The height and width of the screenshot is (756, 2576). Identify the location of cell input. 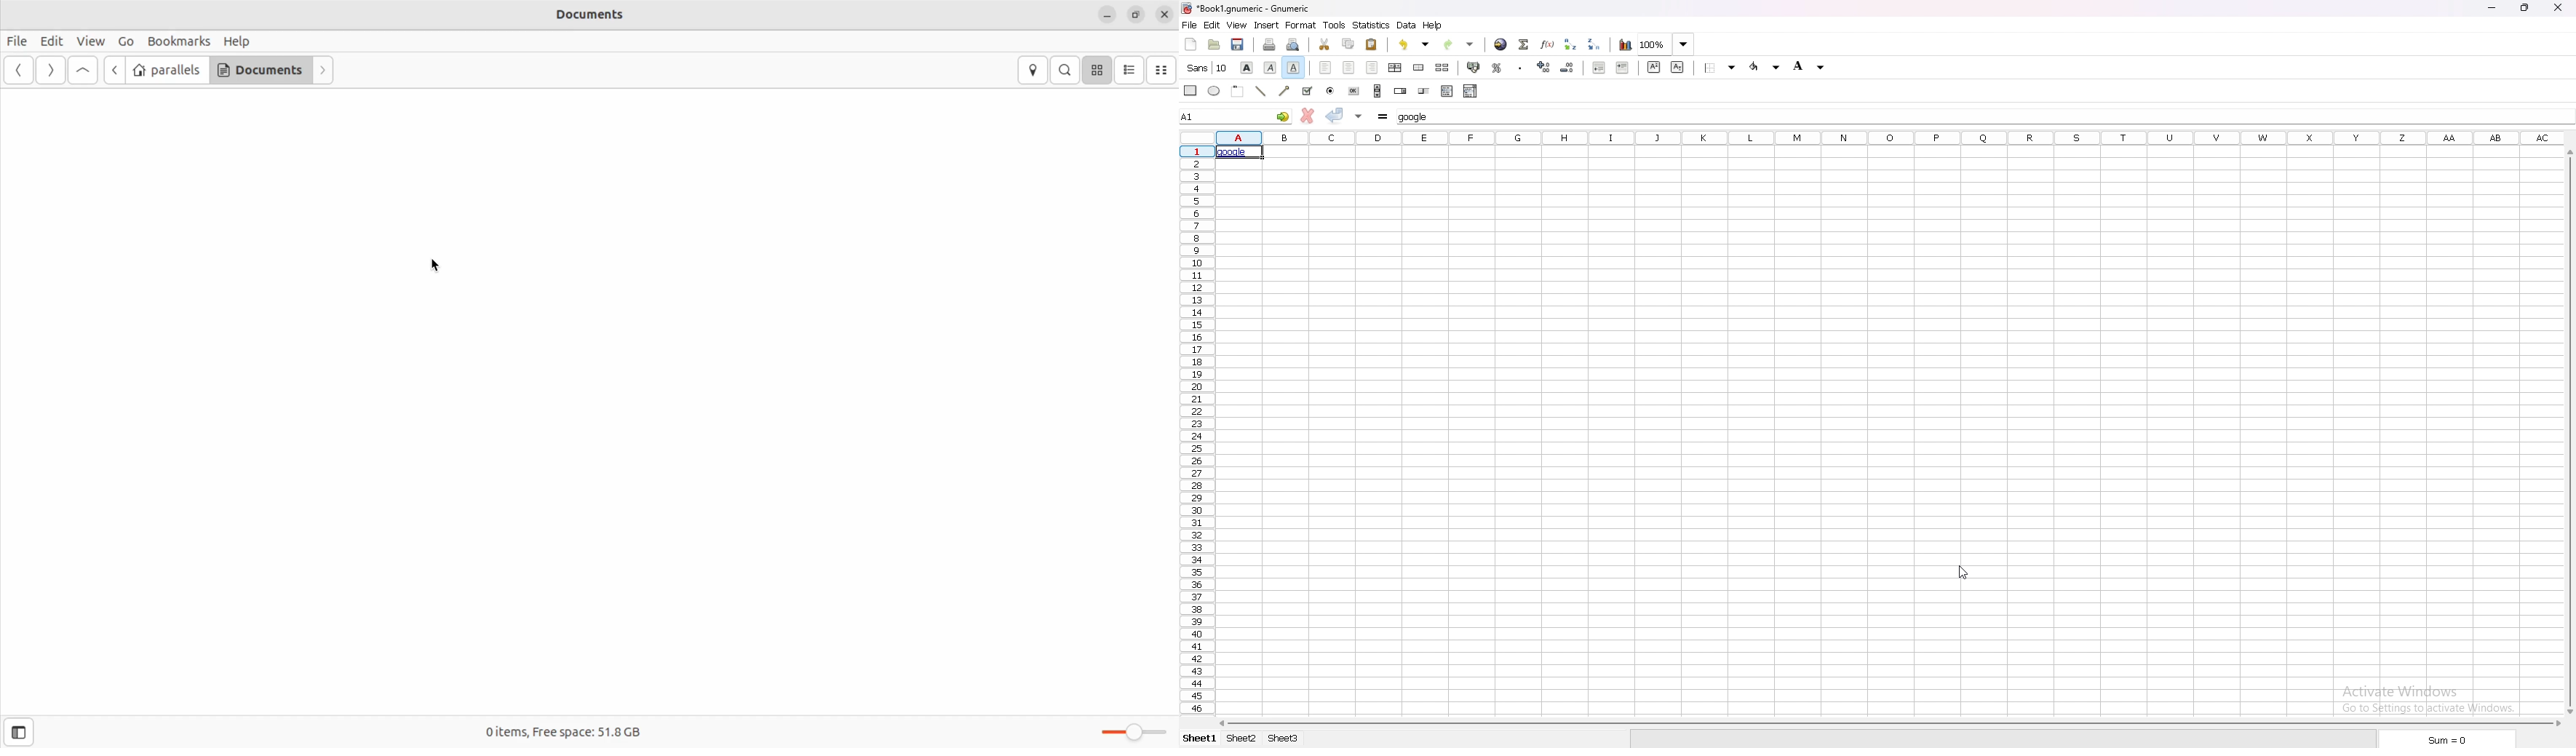
(1419, 117).